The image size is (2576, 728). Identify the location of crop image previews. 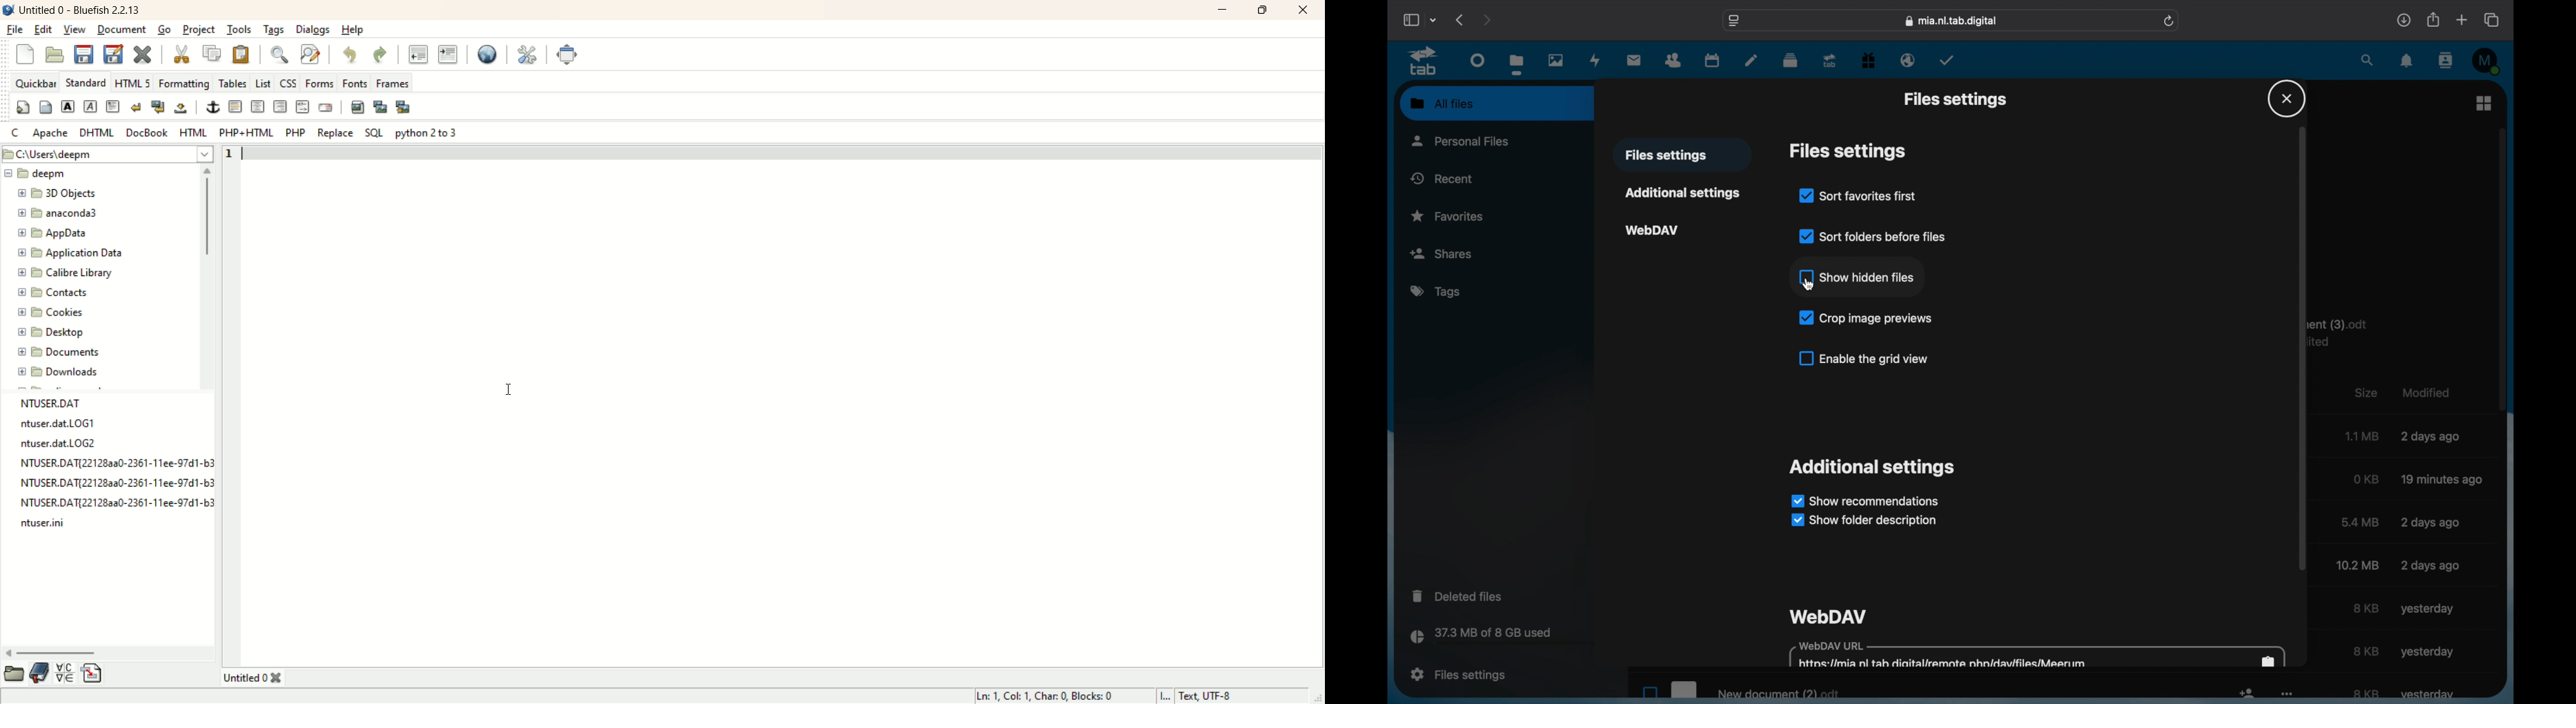
(1866, 317).